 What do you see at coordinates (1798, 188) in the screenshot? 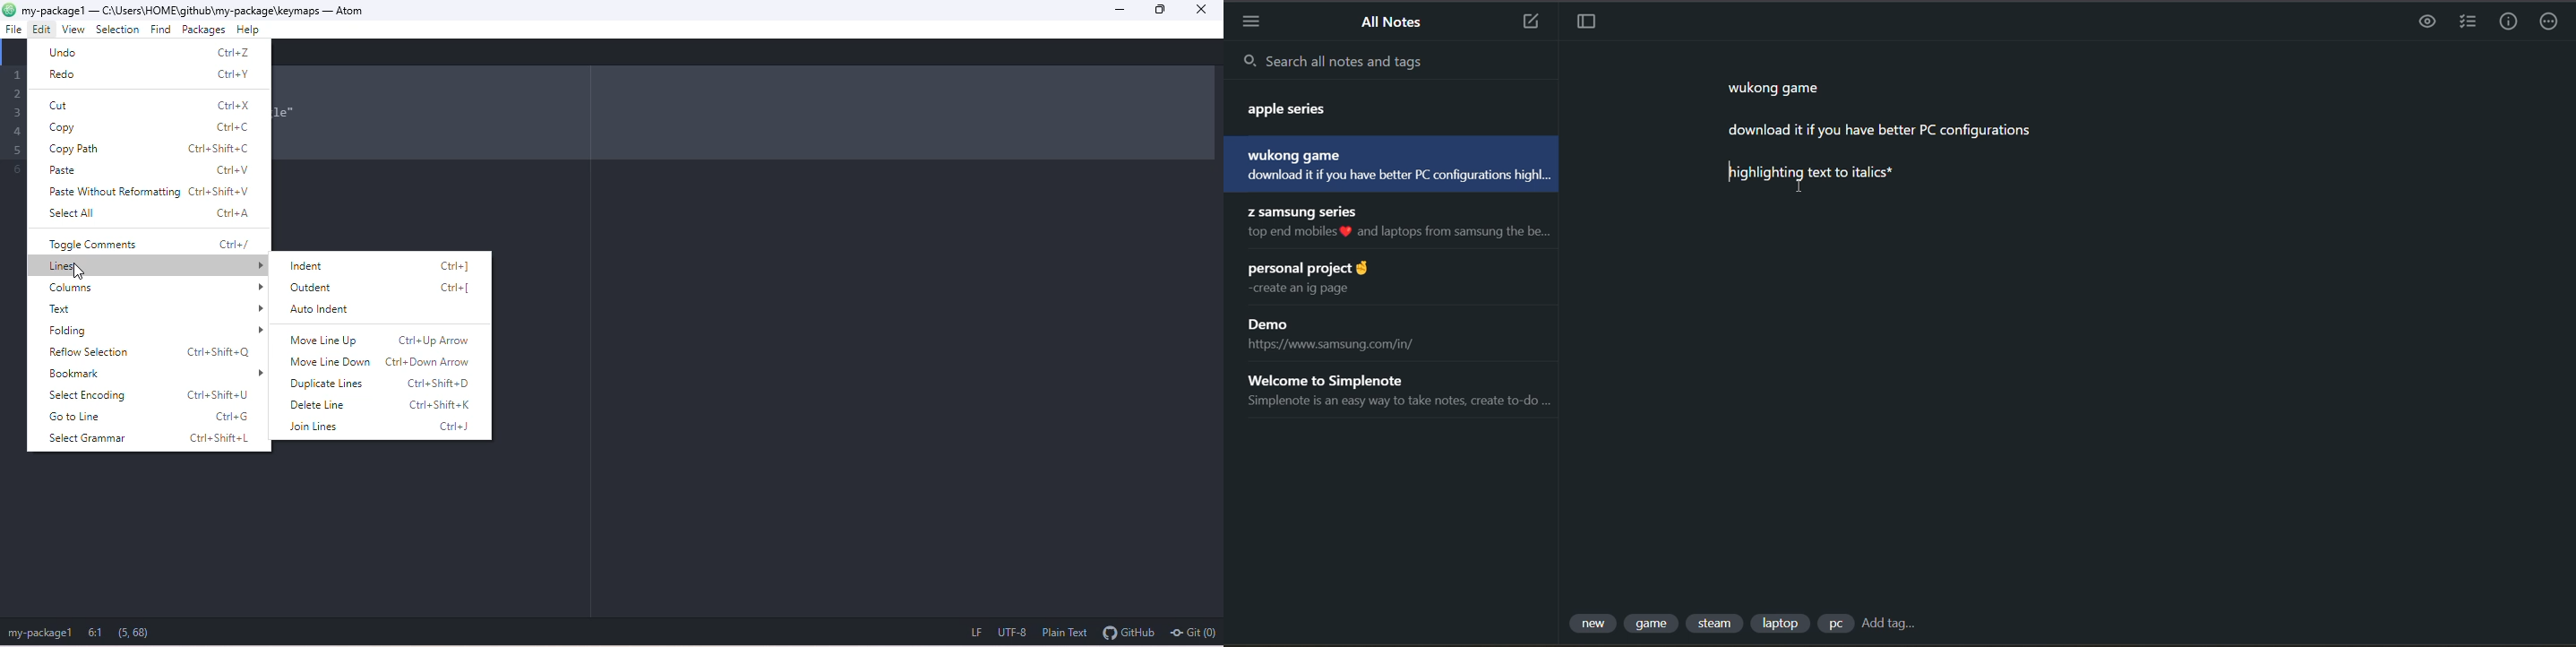
I see `cursor` at bounding box center [1798, 188].